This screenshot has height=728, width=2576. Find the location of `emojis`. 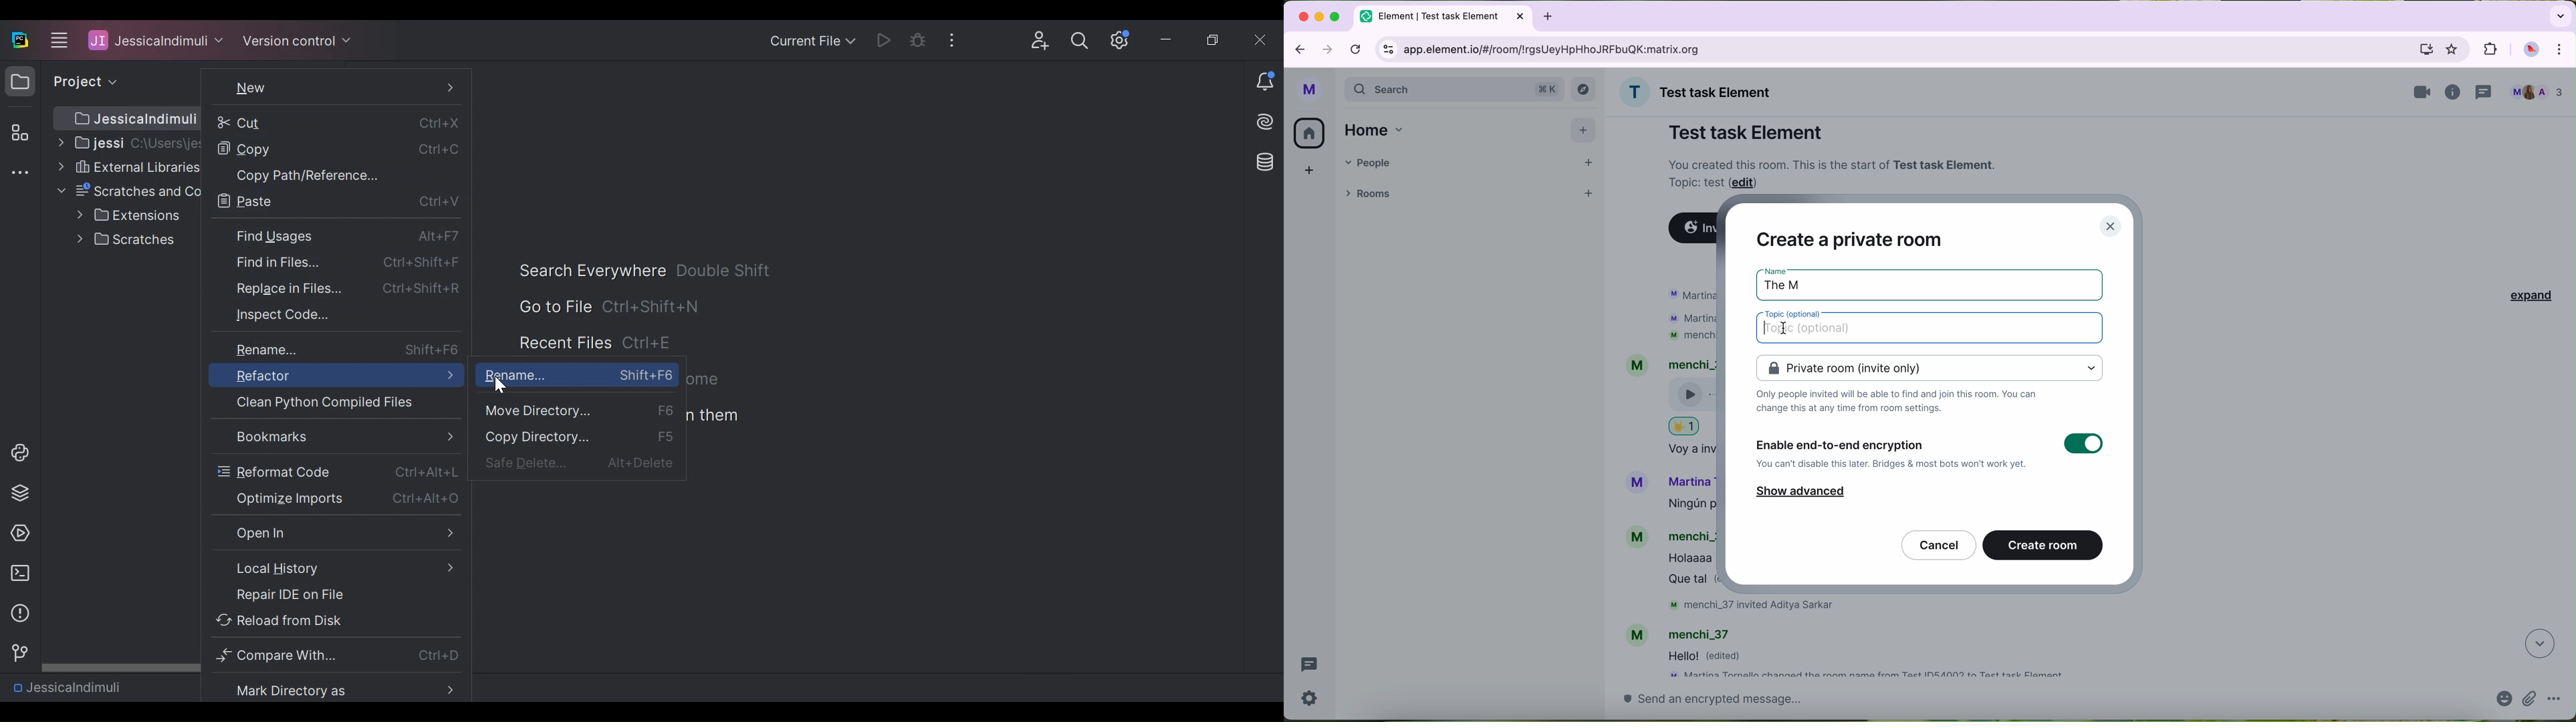

emojis is located at coordinates (2502, 701).